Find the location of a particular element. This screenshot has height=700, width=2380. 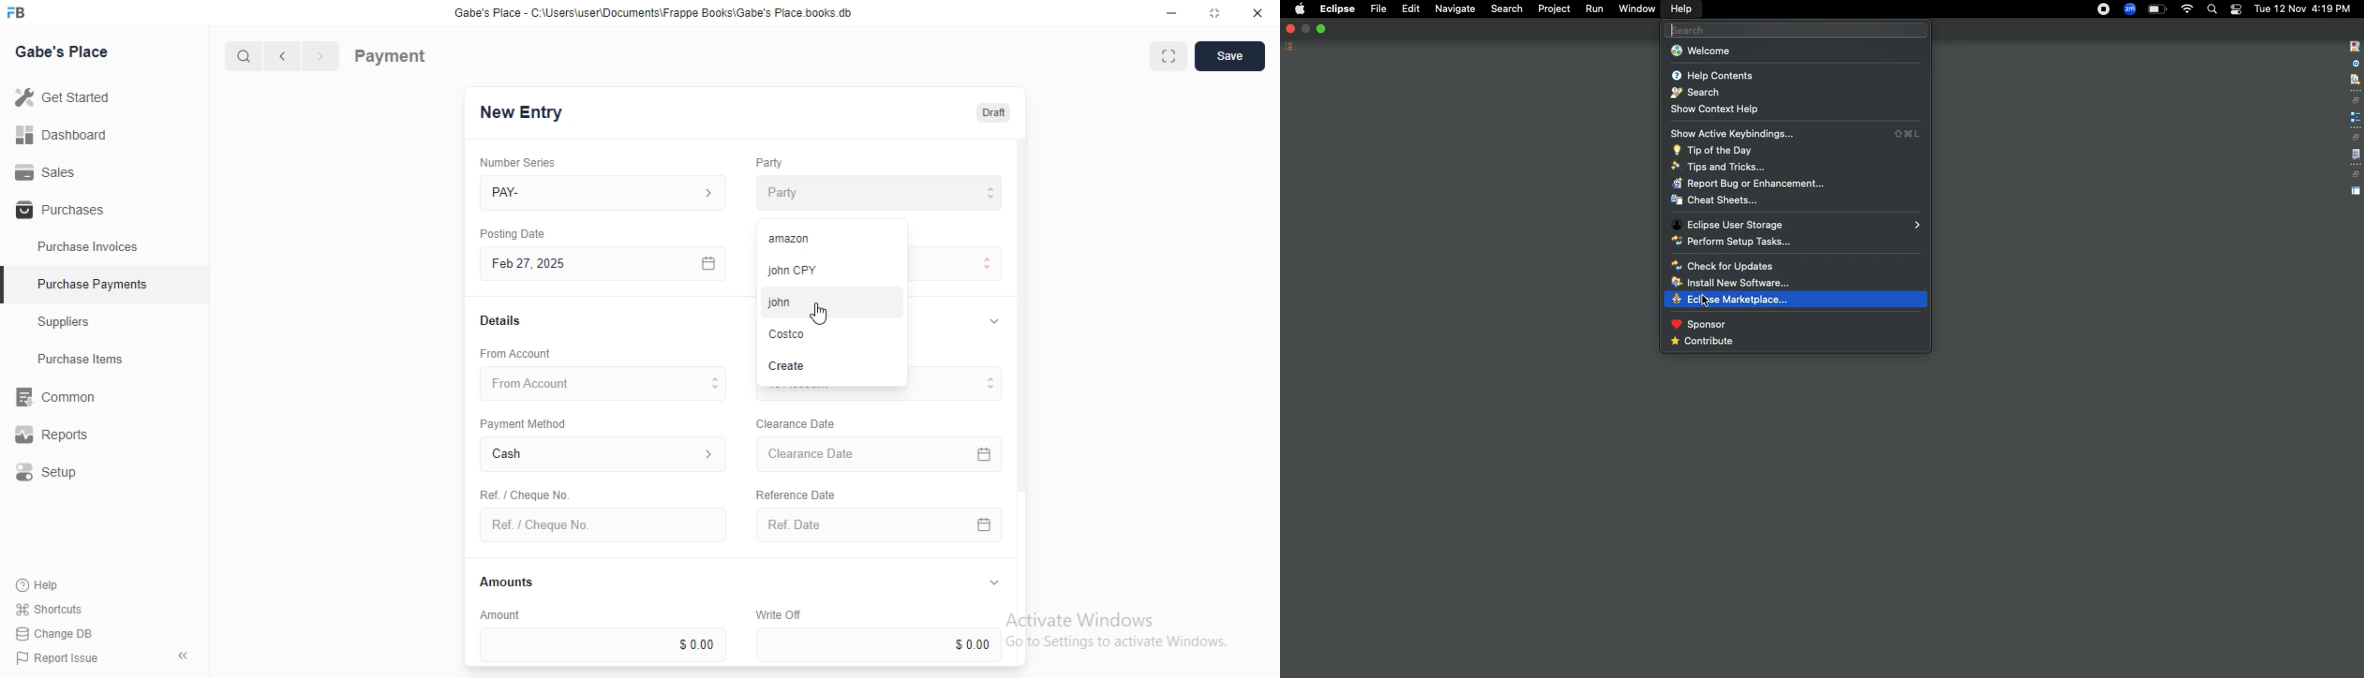

john  is located at coordinates (799, 301).